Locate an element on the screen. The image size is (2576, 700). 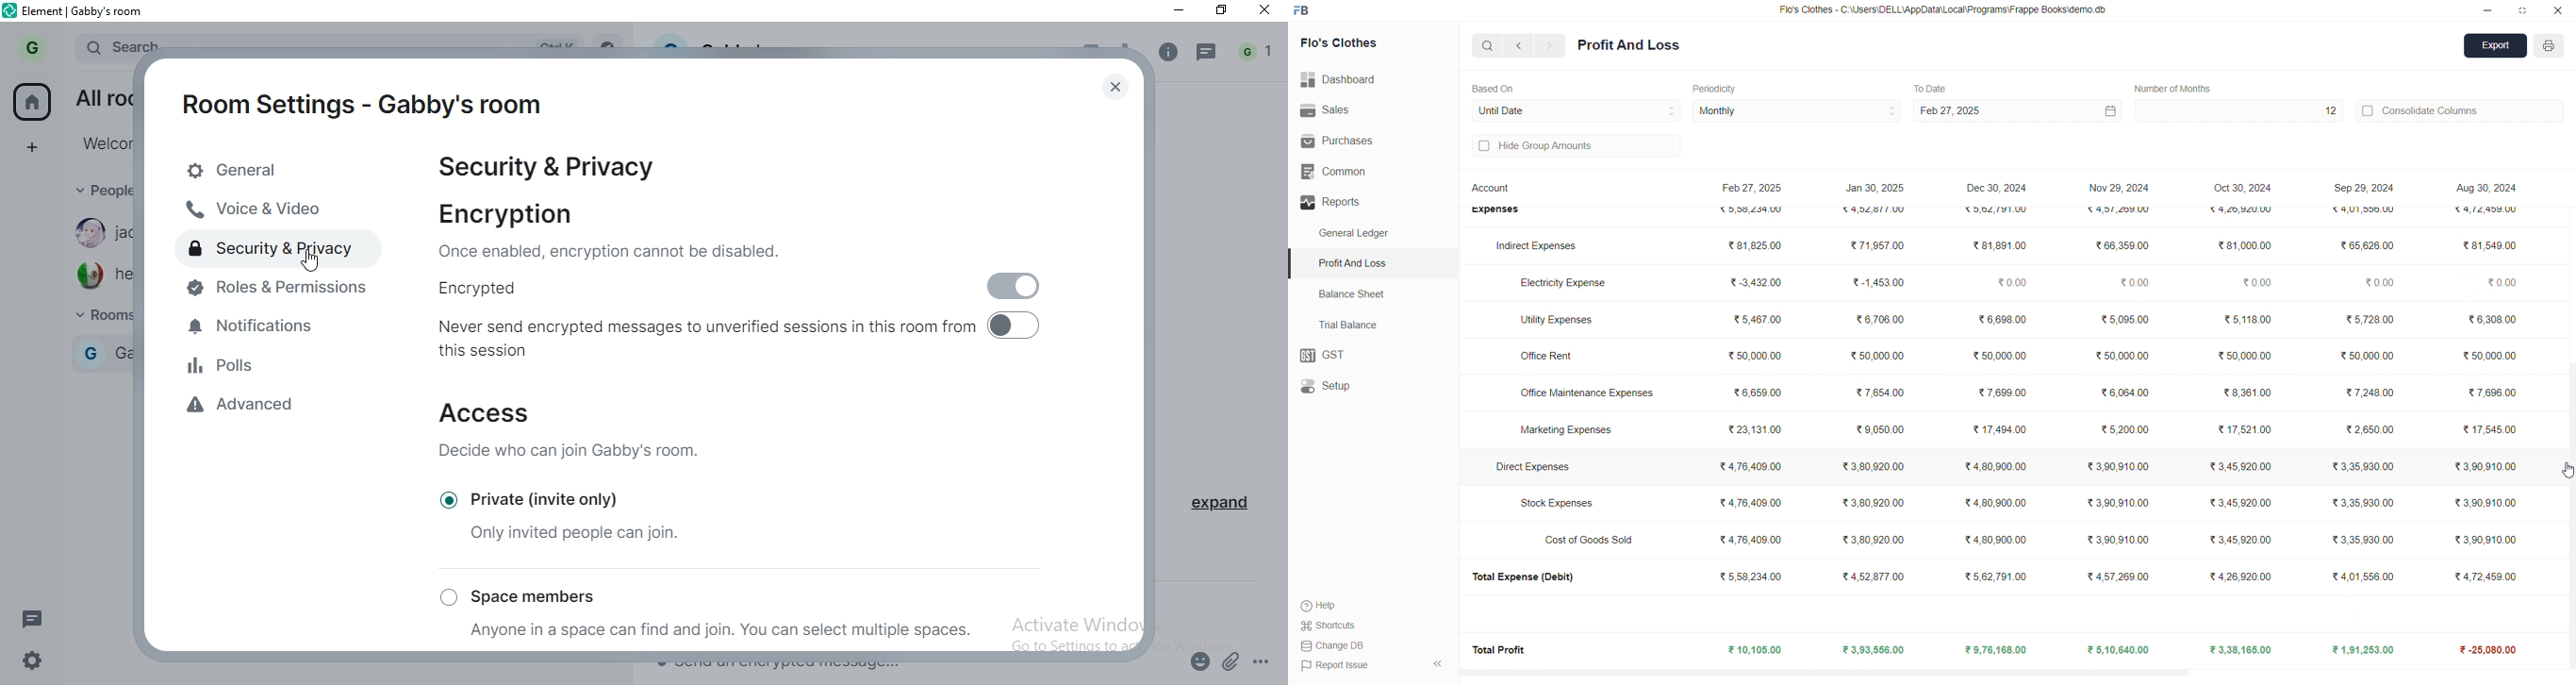
voice & video is located at coordinates (272, 210).